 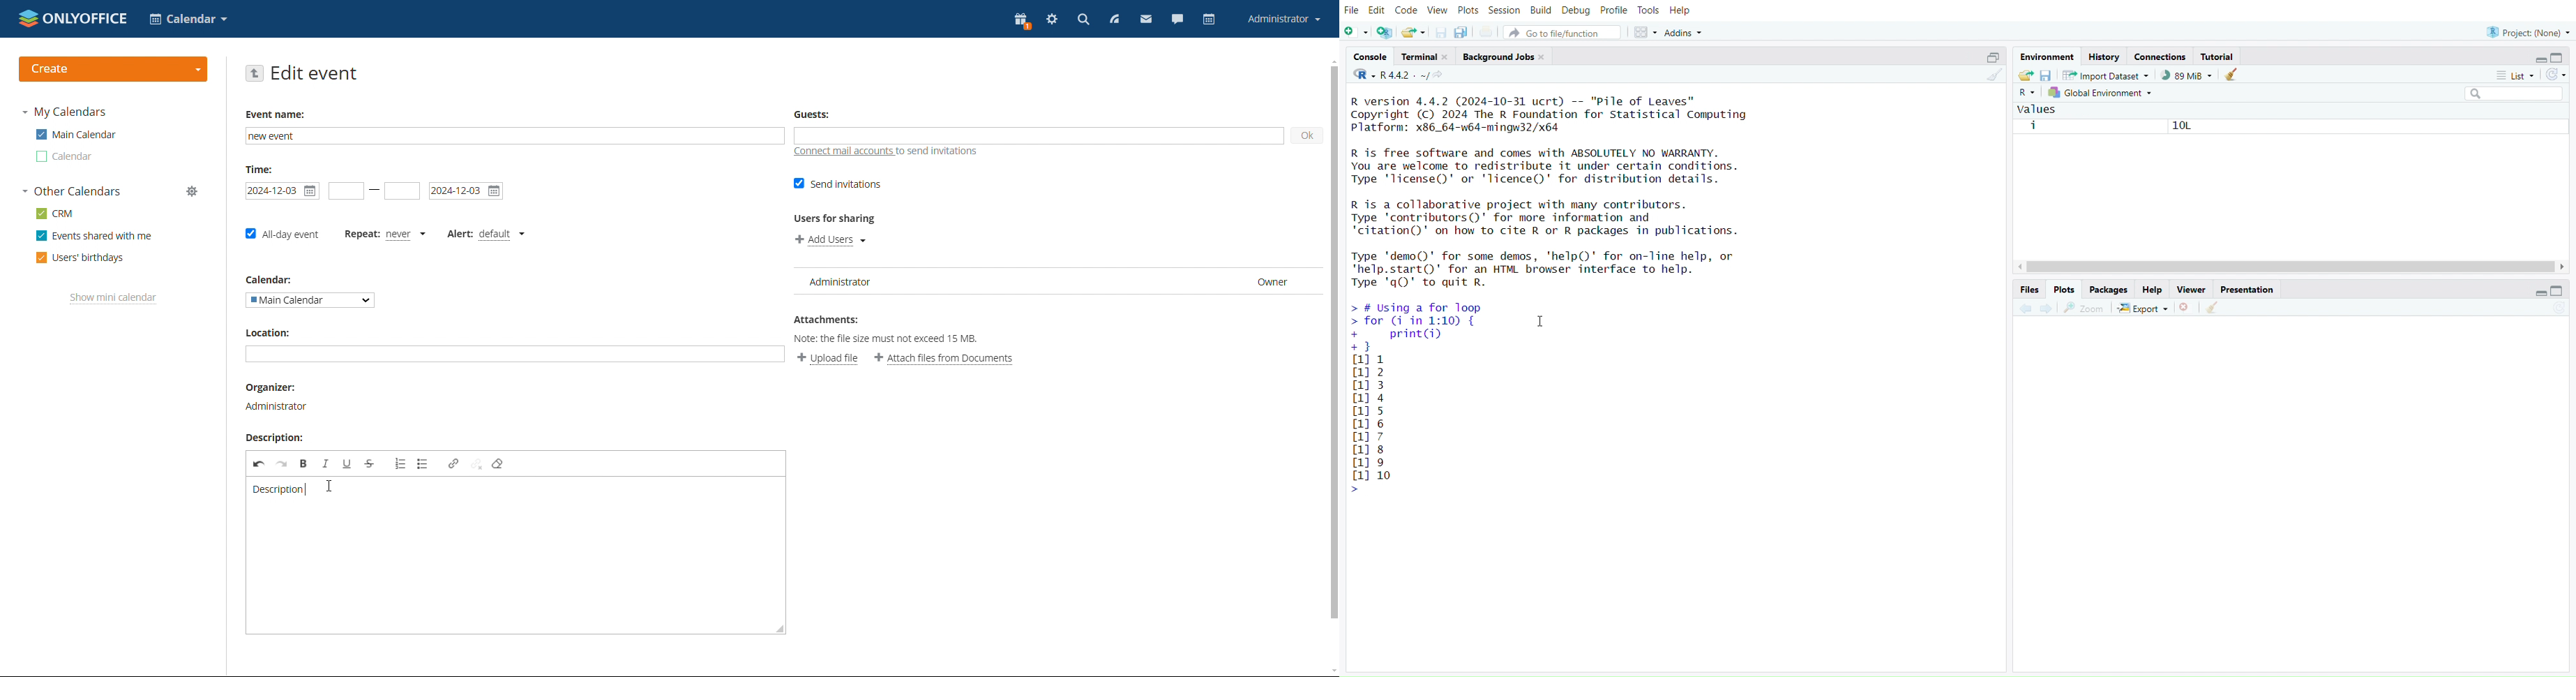 What do you see at coordinates (1413, 32) in the screenshot?
I see `open an existing file` at bounding box center [1413, 32].